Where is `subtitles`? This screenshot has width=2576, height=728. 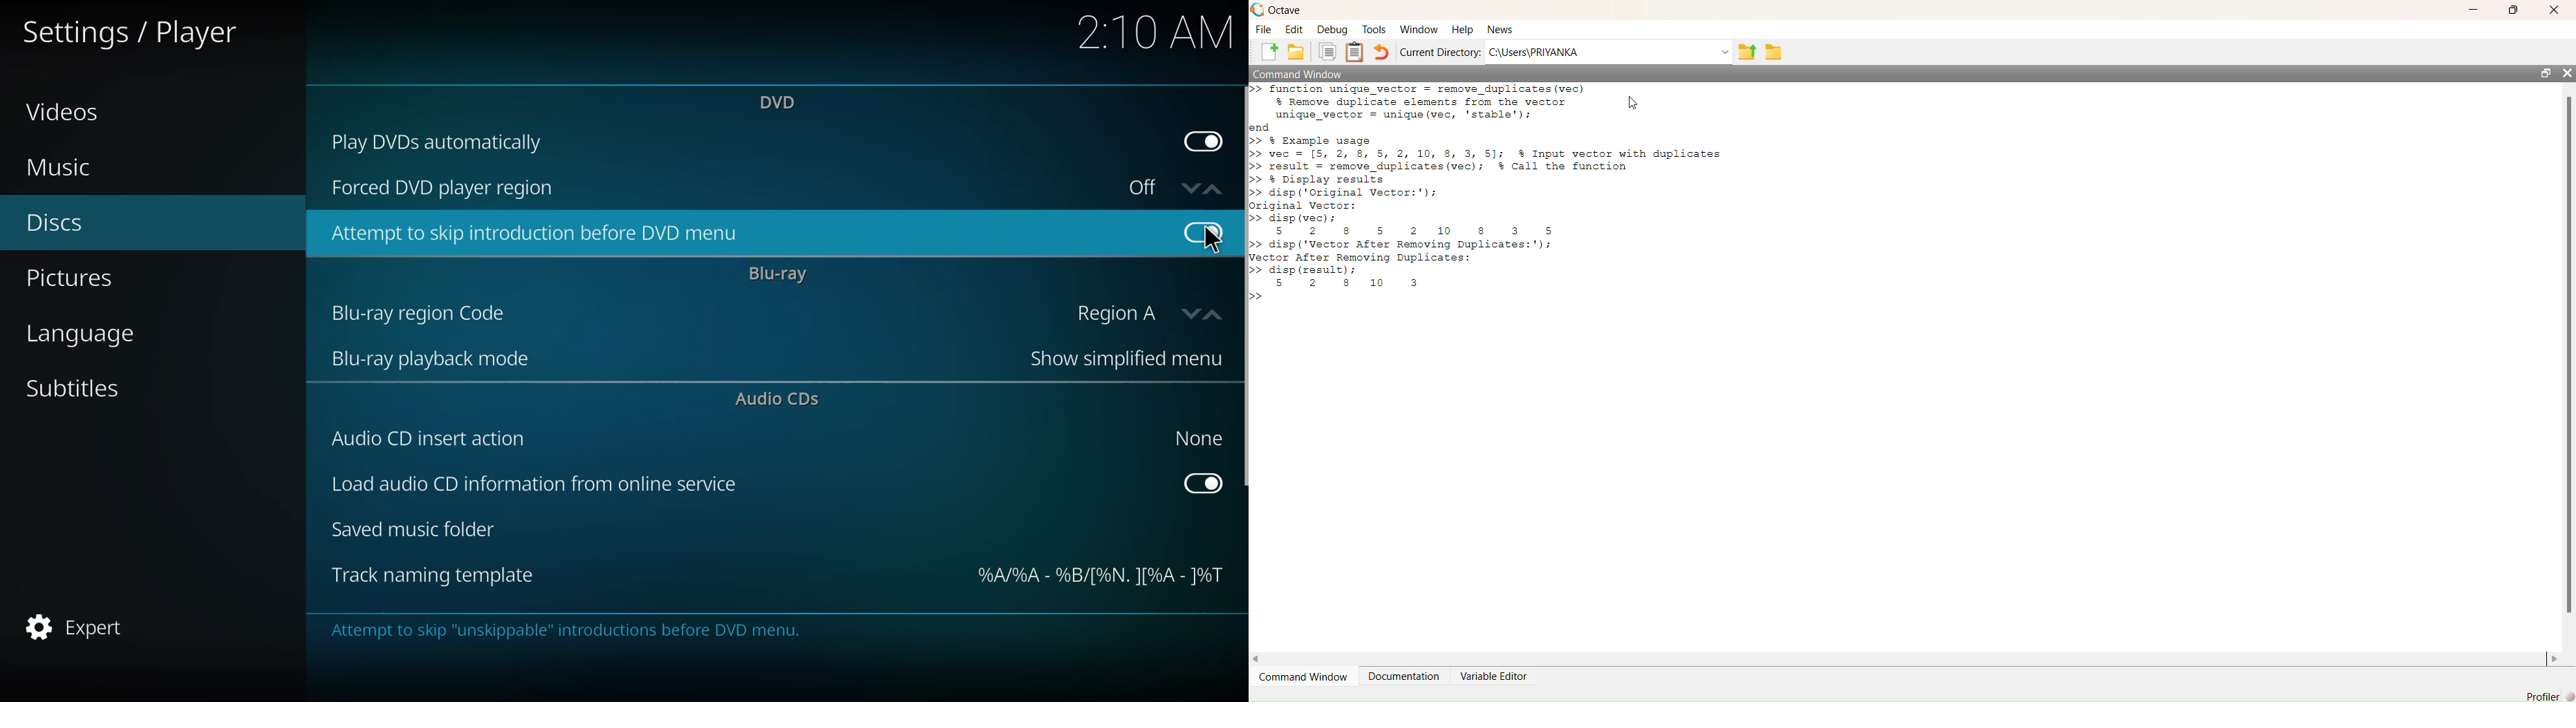
subtitles is located at coordinates (77, 391).